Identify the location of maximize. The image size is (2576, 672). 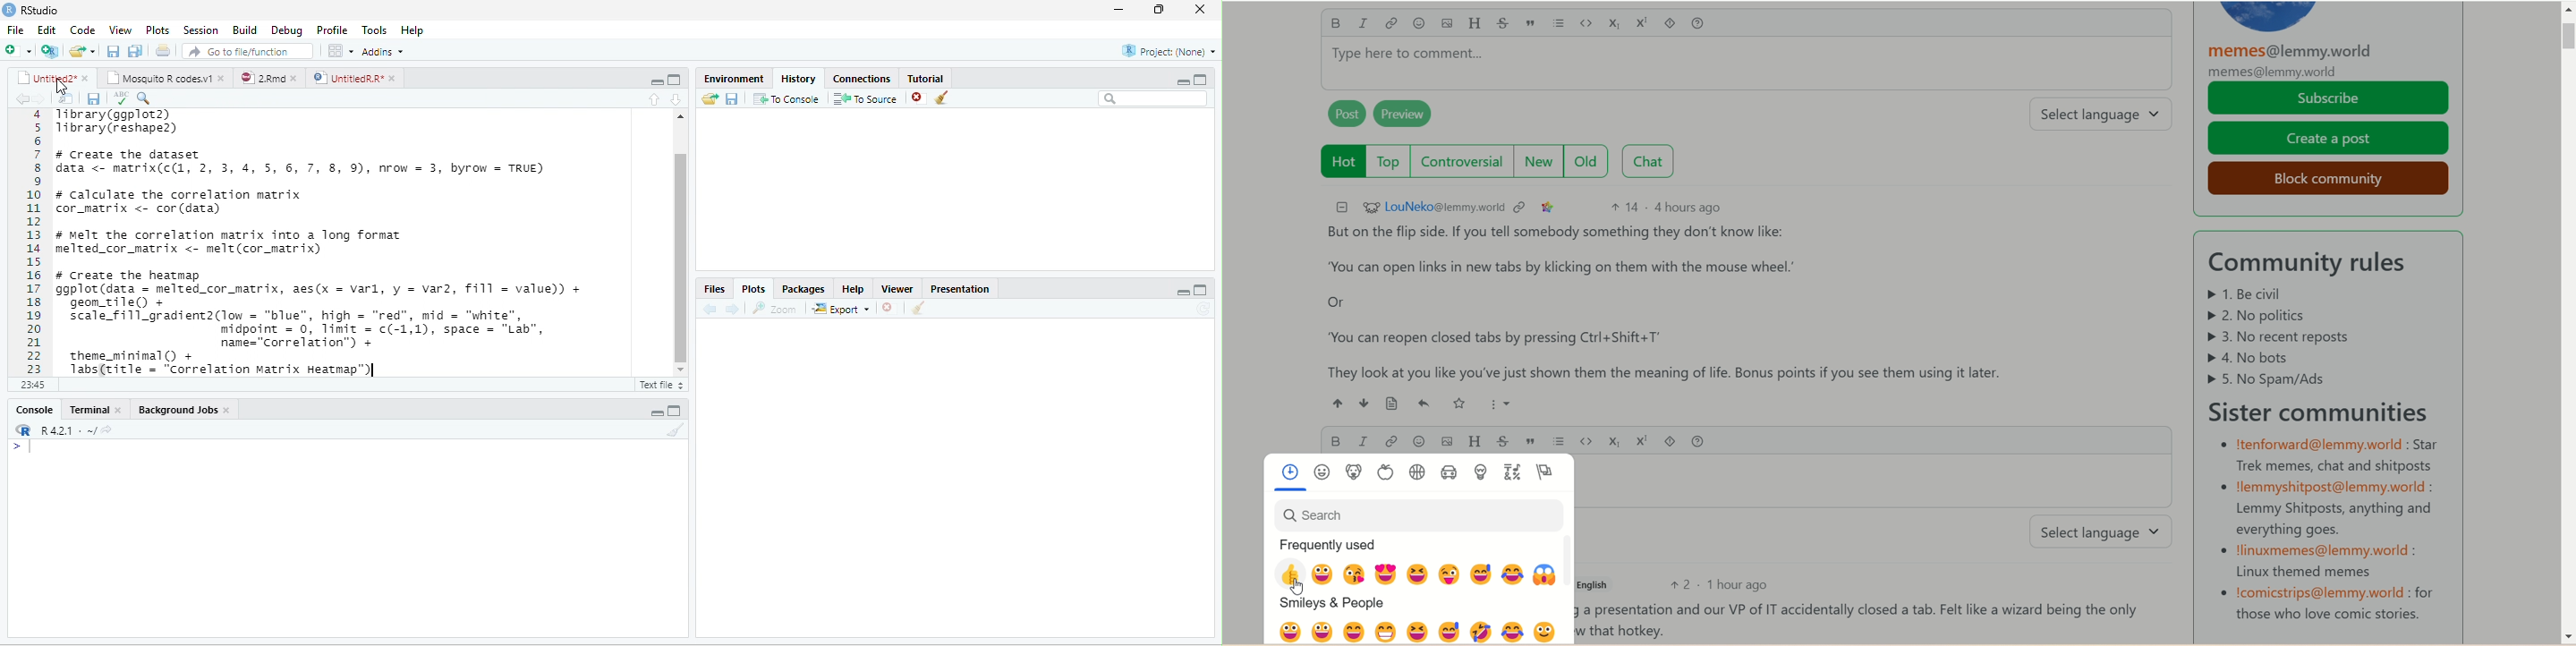
(674, 80).